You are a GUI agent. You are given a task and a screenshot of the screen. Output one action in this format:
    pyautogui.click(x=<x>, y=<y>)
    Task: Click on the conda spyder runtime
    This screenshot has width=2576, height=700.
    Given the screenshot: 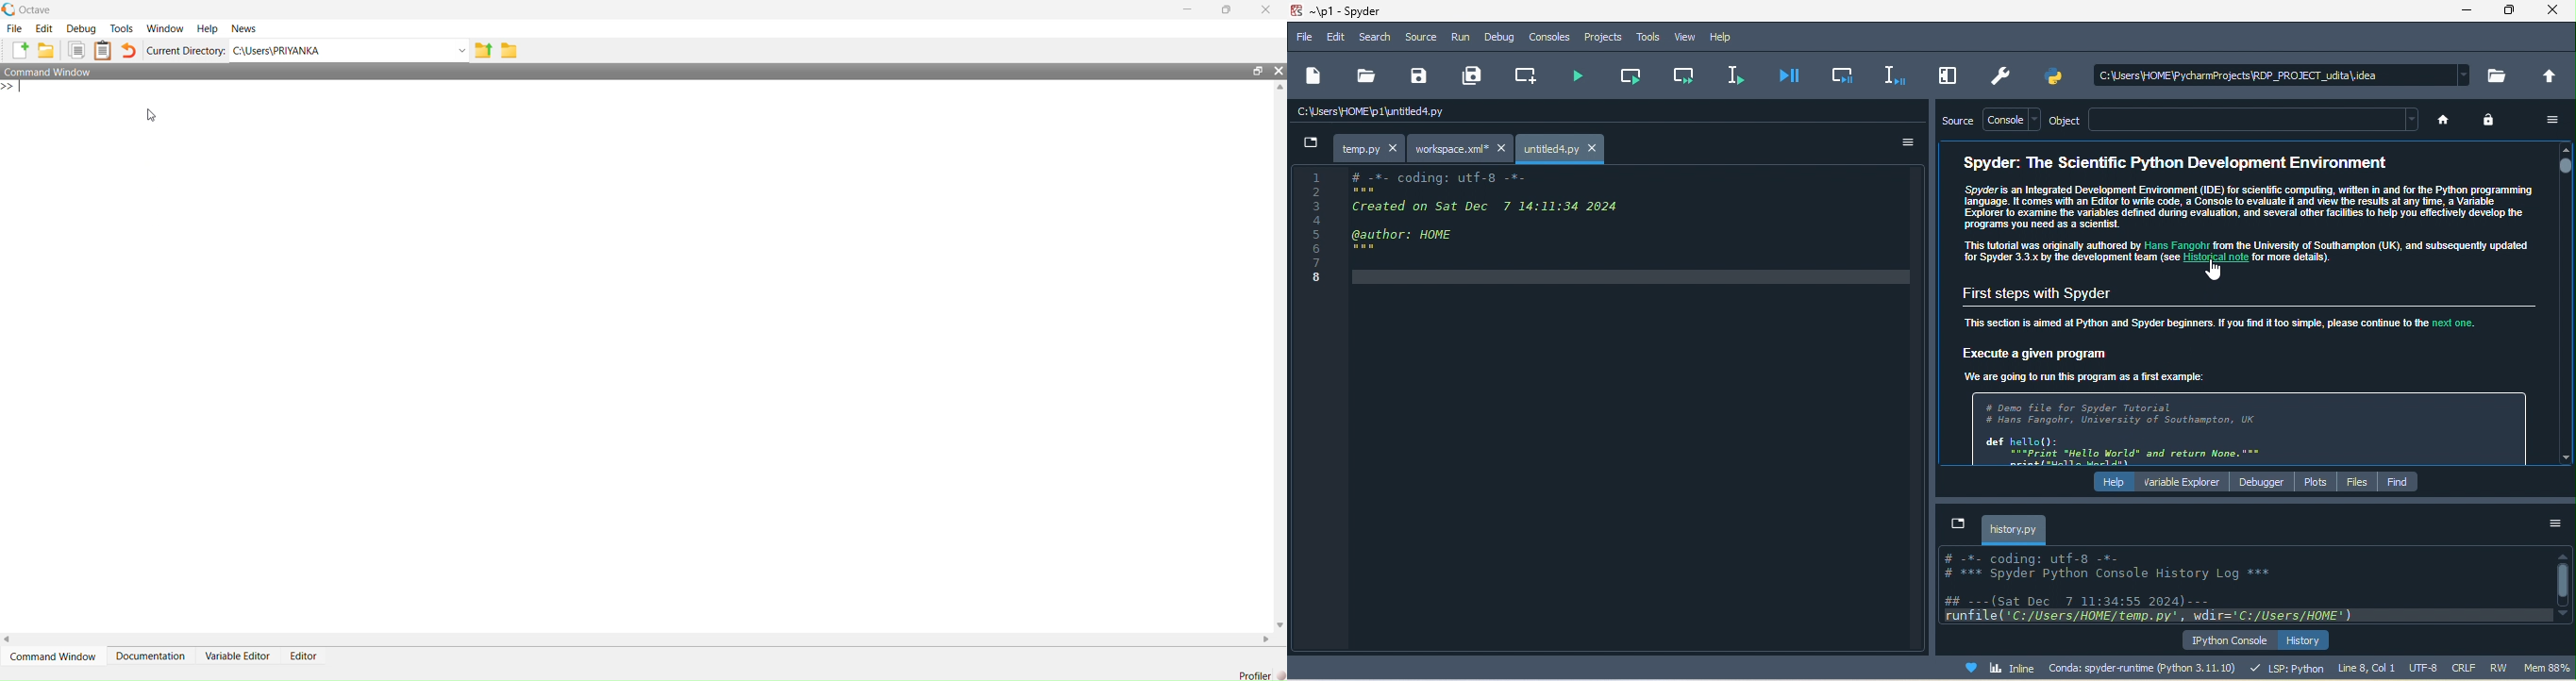 What is the action you would take?
    pyautogui.click(x=2147, y=670)
    